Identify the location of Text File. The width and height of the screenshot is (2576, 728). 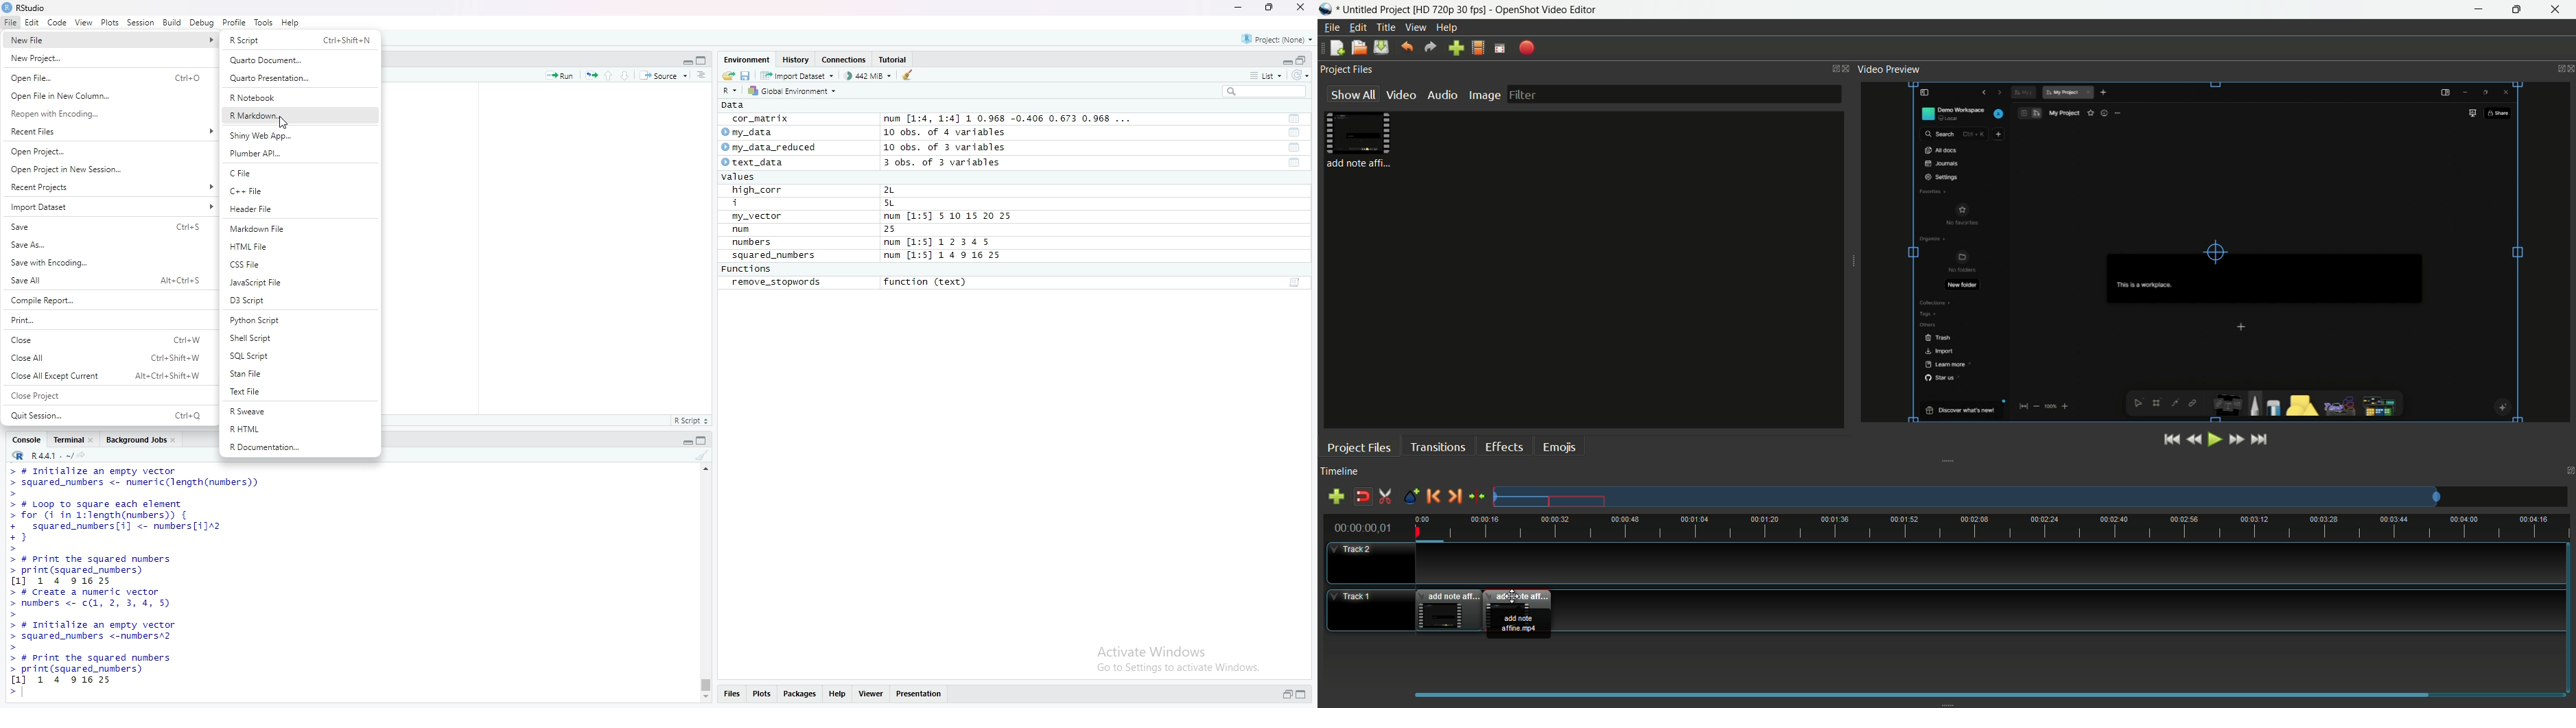
(301, 393).